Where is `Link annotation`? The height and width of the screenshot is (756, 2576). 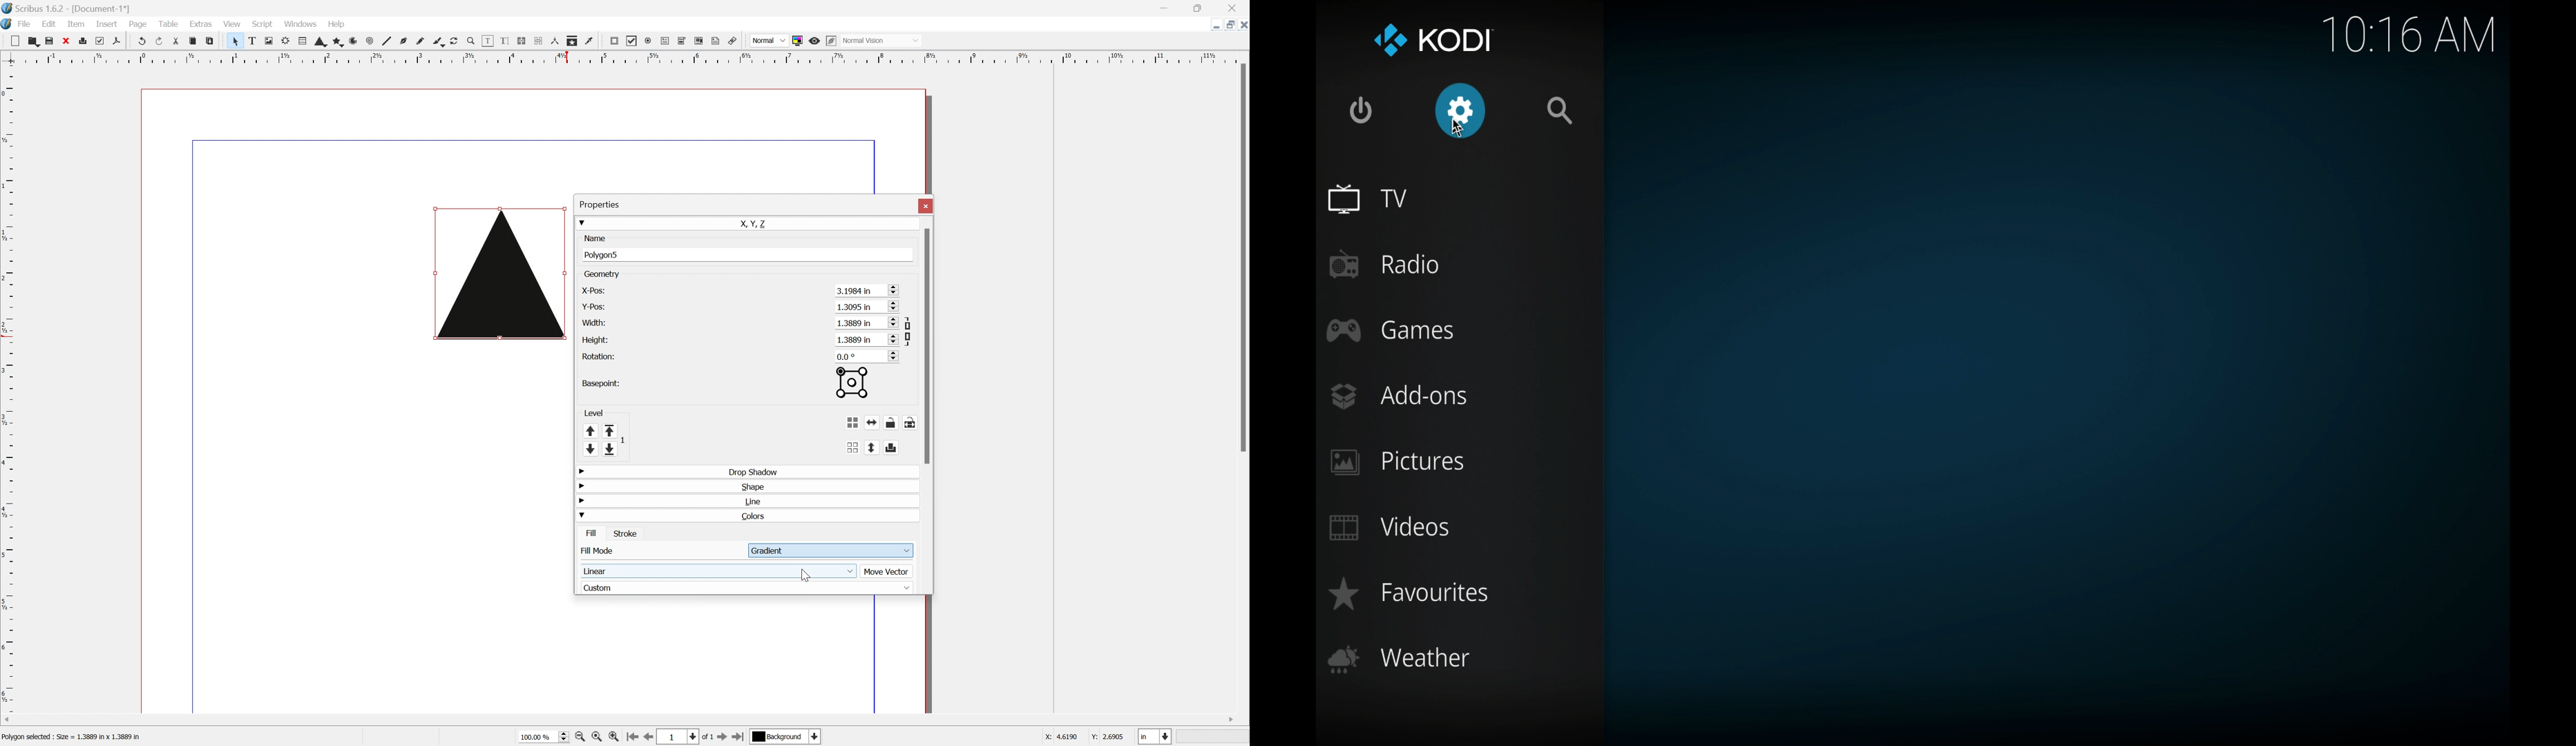 Link annotation is located at coordinates (734, 40).